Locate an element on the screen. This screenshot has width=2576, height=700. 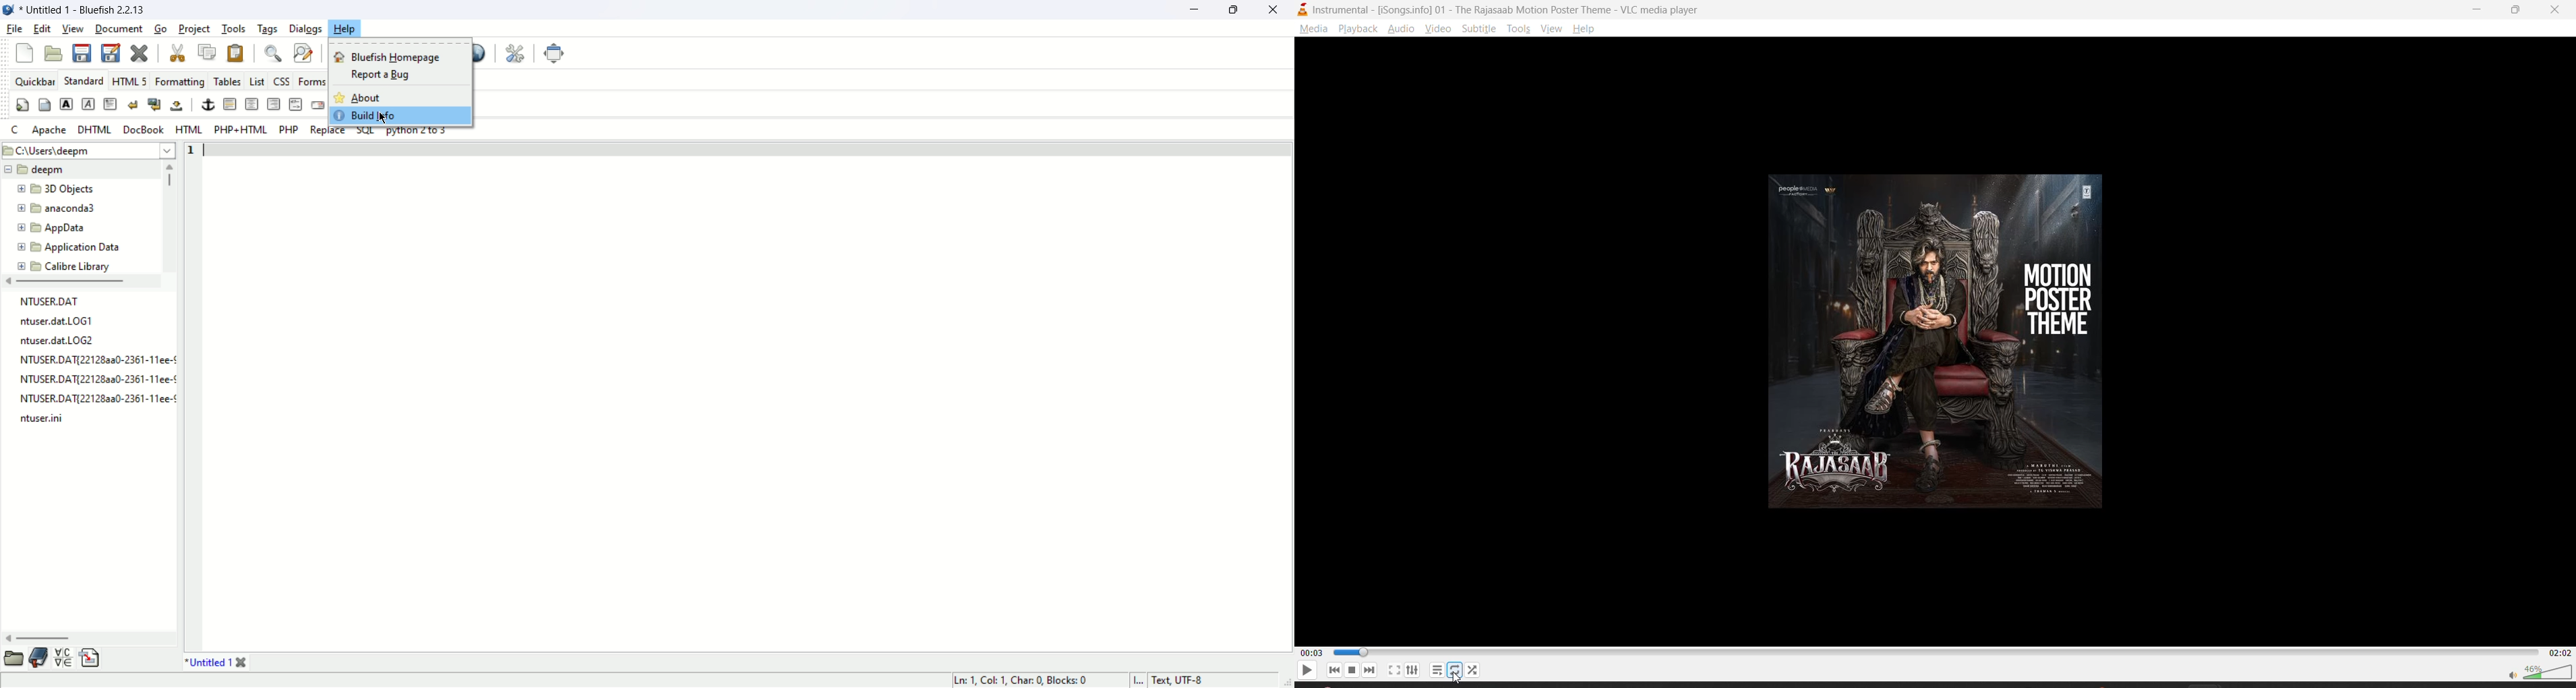
save as is located at coordinates (112, 52).